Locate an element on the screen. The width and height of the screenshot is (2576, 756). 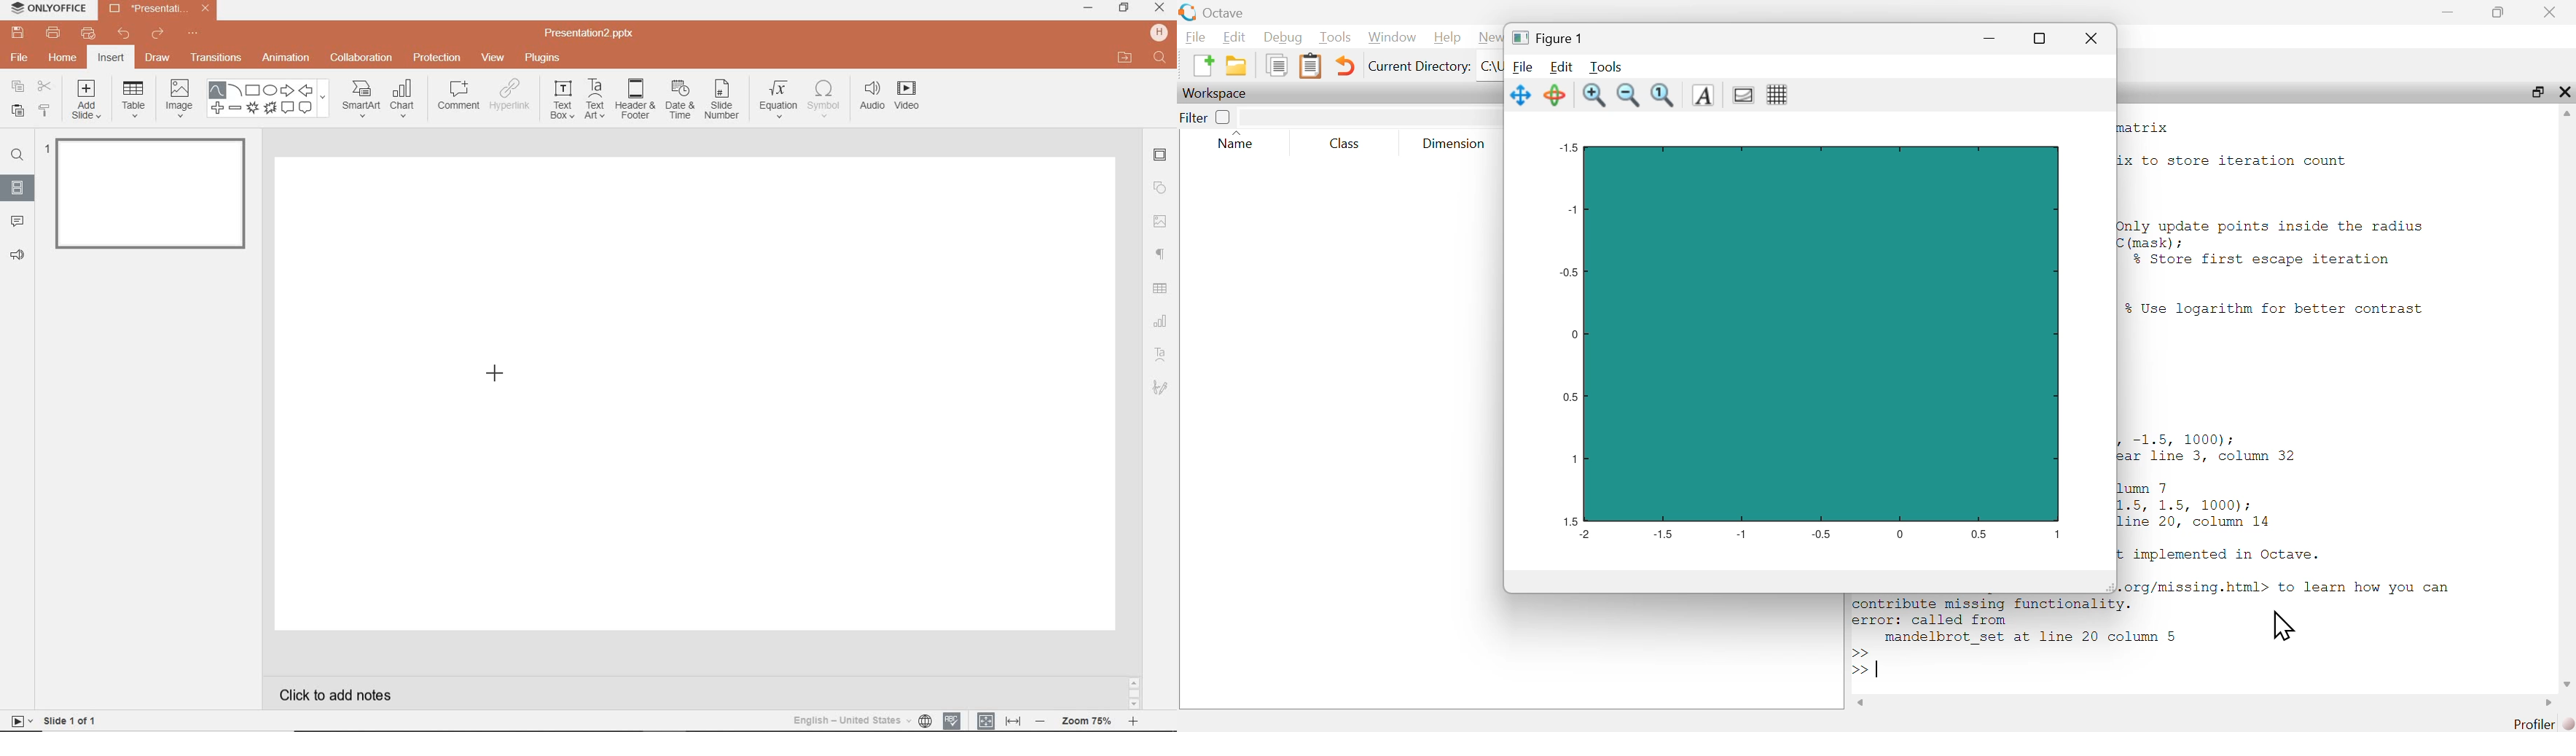
search here is located at coordinates (1369, 115).